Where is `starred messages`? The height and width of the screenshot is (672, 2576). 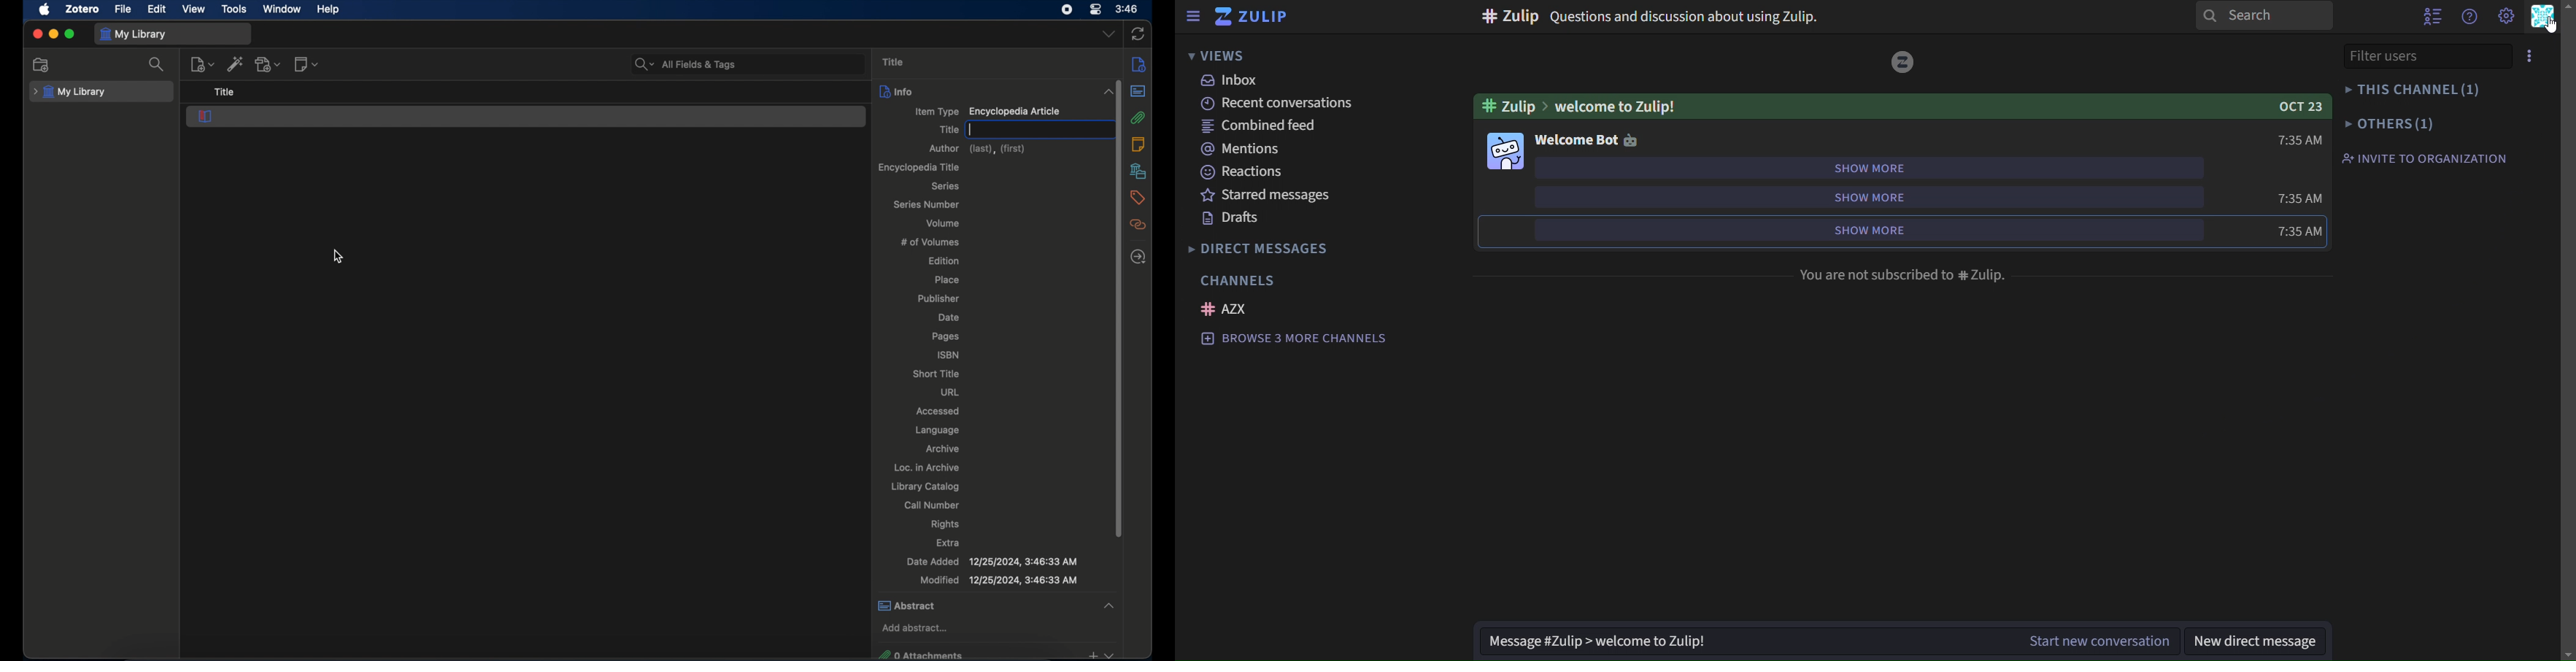 starred messages is located at coordinates (1301, 197).